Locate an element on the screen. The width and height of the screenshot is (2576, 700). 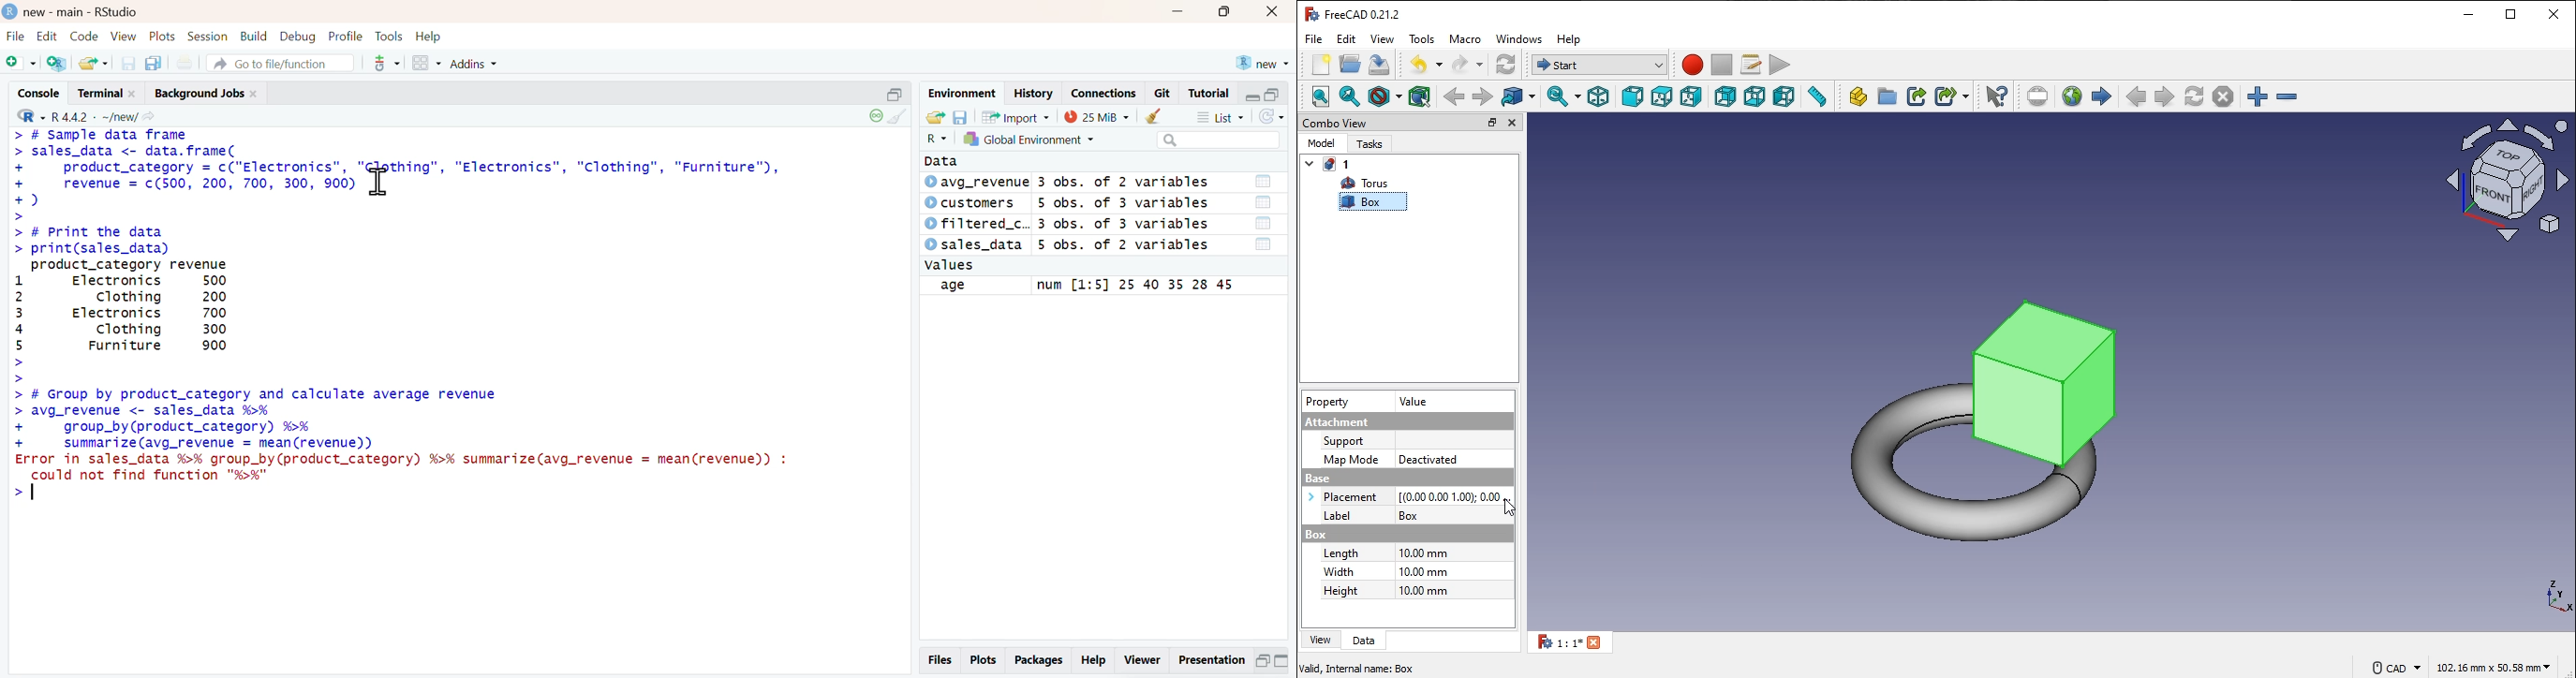
cursor is located at coordinates (378, 182).